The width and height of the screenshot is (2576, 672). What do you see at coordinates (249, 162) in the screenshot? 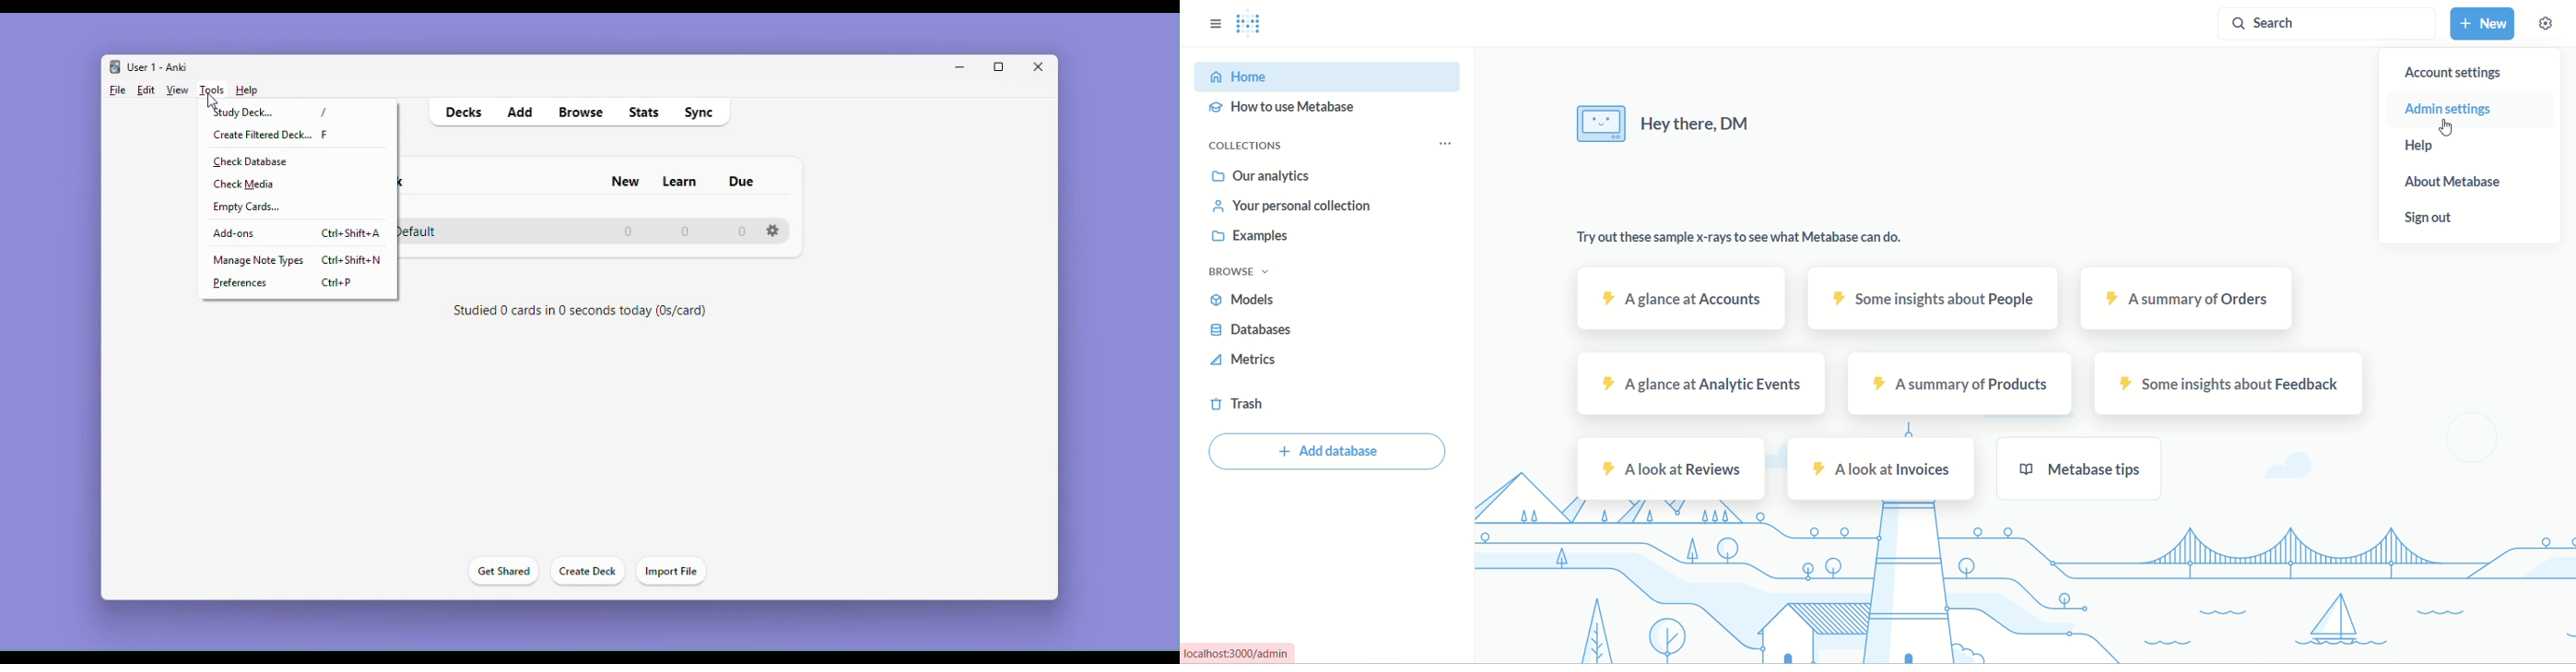
I see `check Database ` at bounding box center [249, 162].